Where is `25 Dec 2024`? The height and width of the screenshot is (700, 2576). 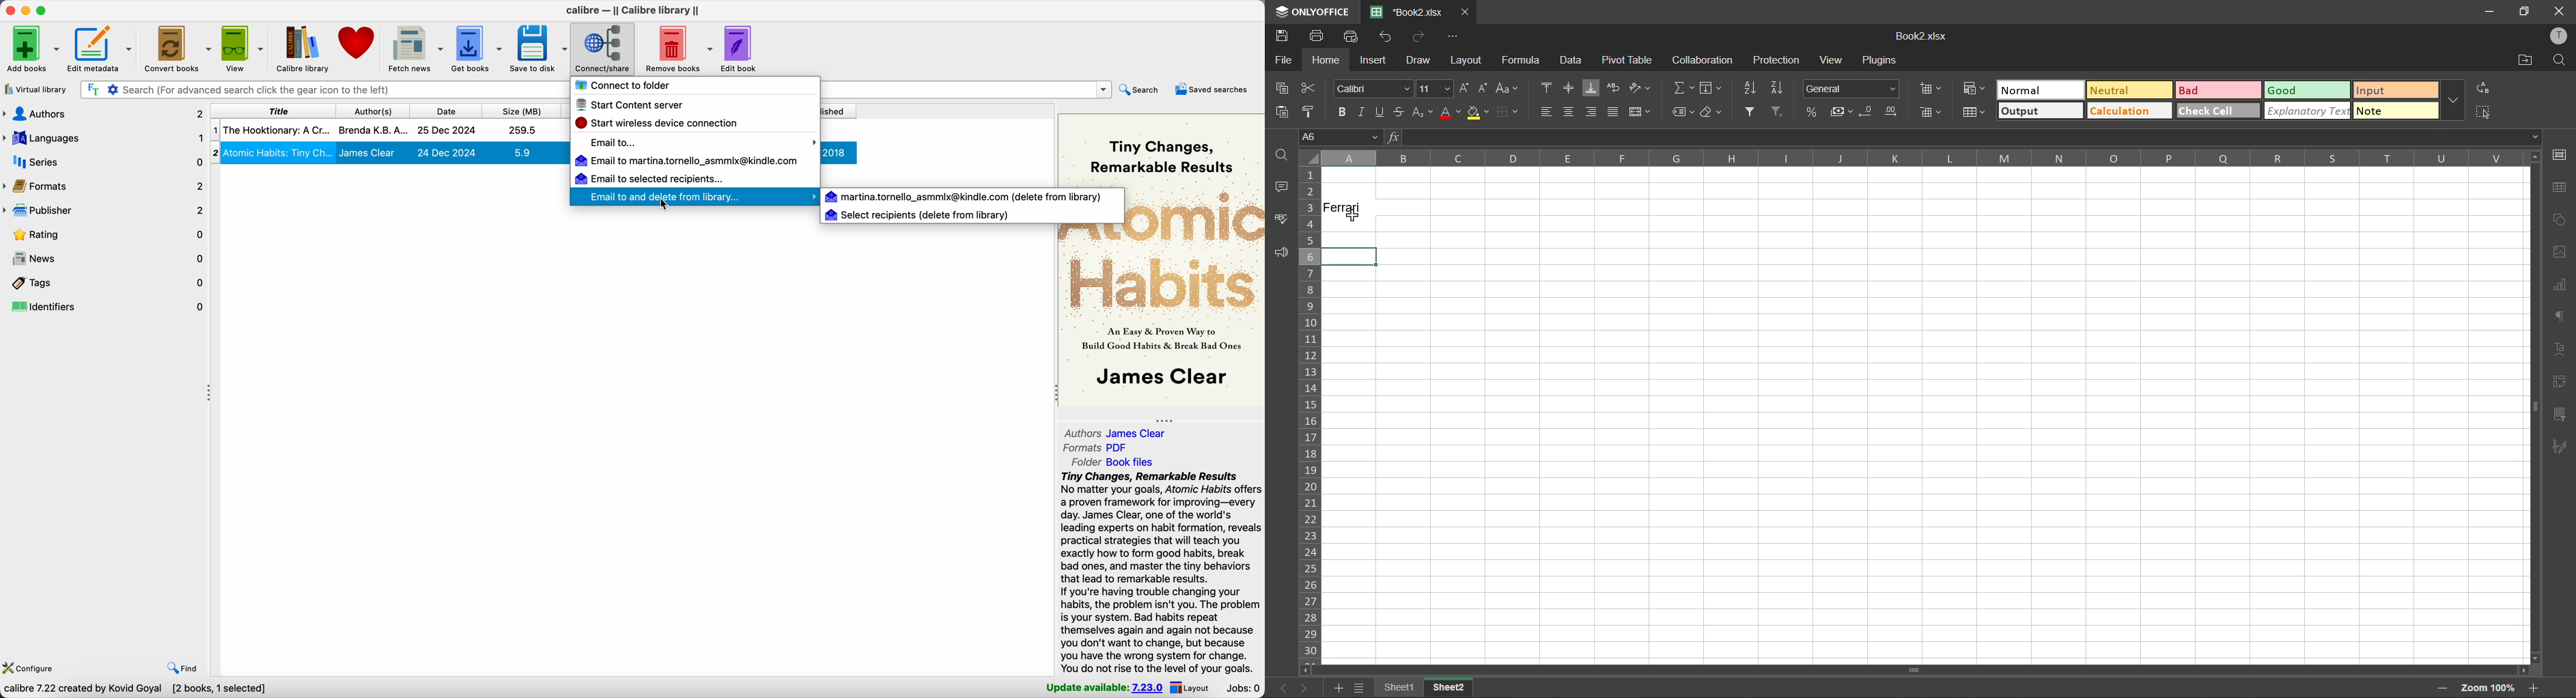
25 Dec 2024 is located at coordinates (447, 131).